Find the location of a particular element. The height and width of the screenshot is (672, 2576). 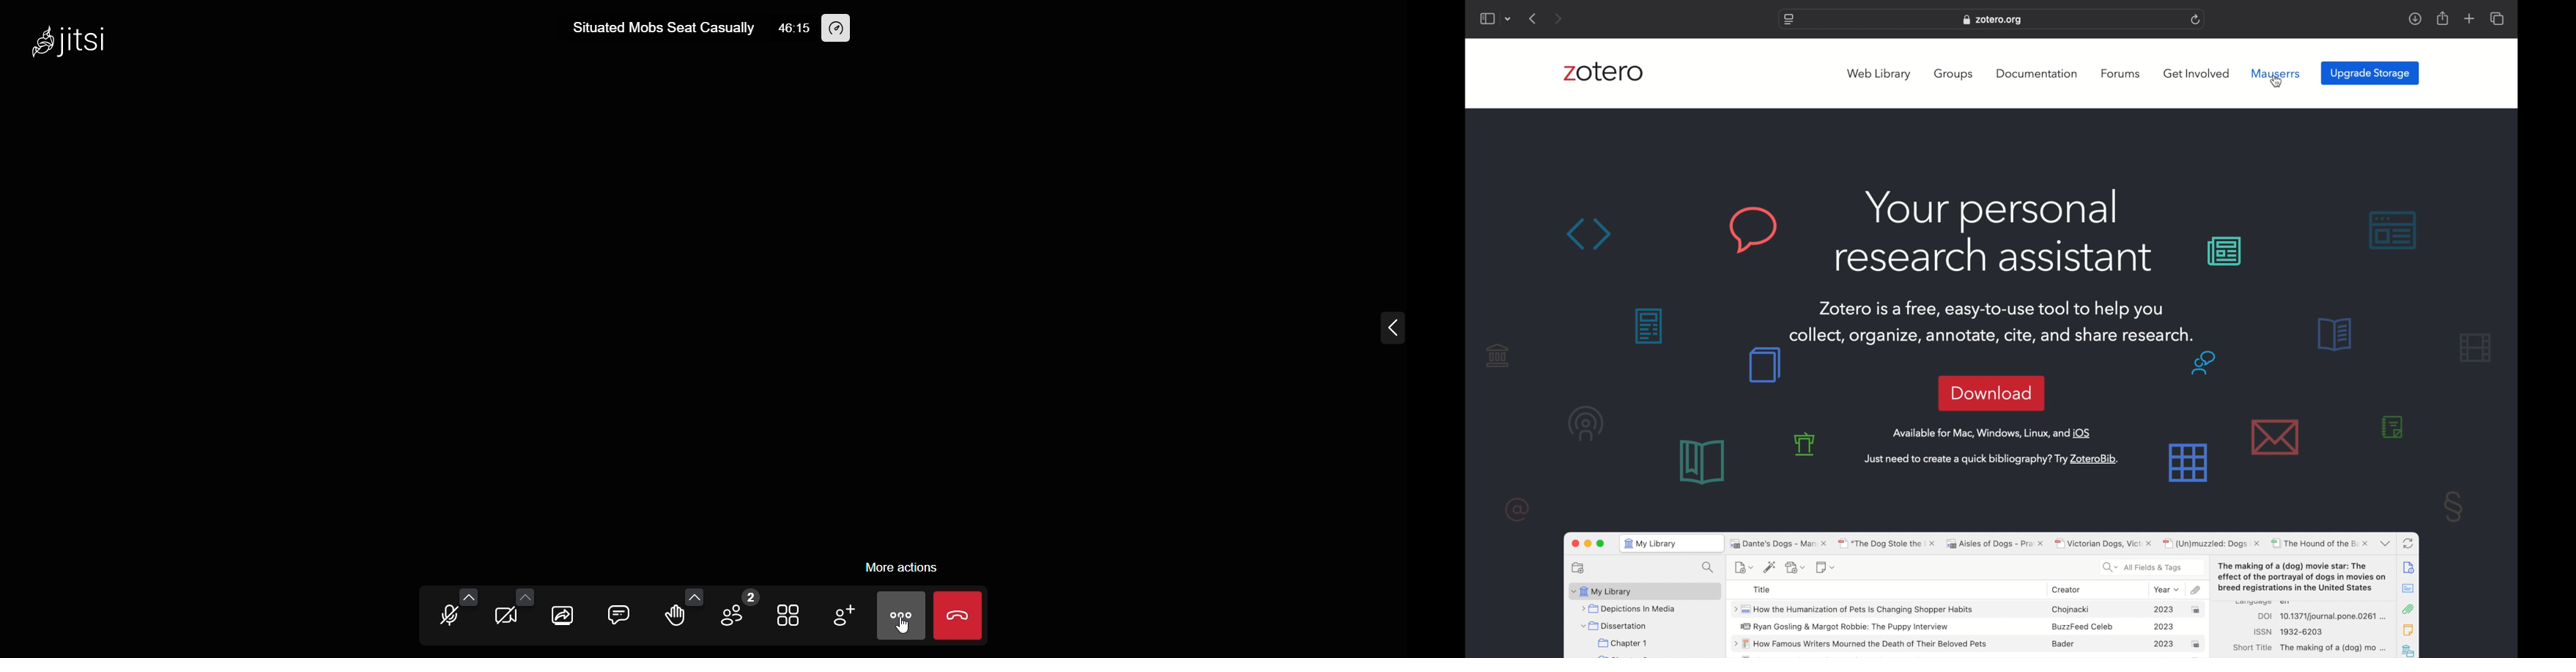

tile view is located at coordinates (785, 615).